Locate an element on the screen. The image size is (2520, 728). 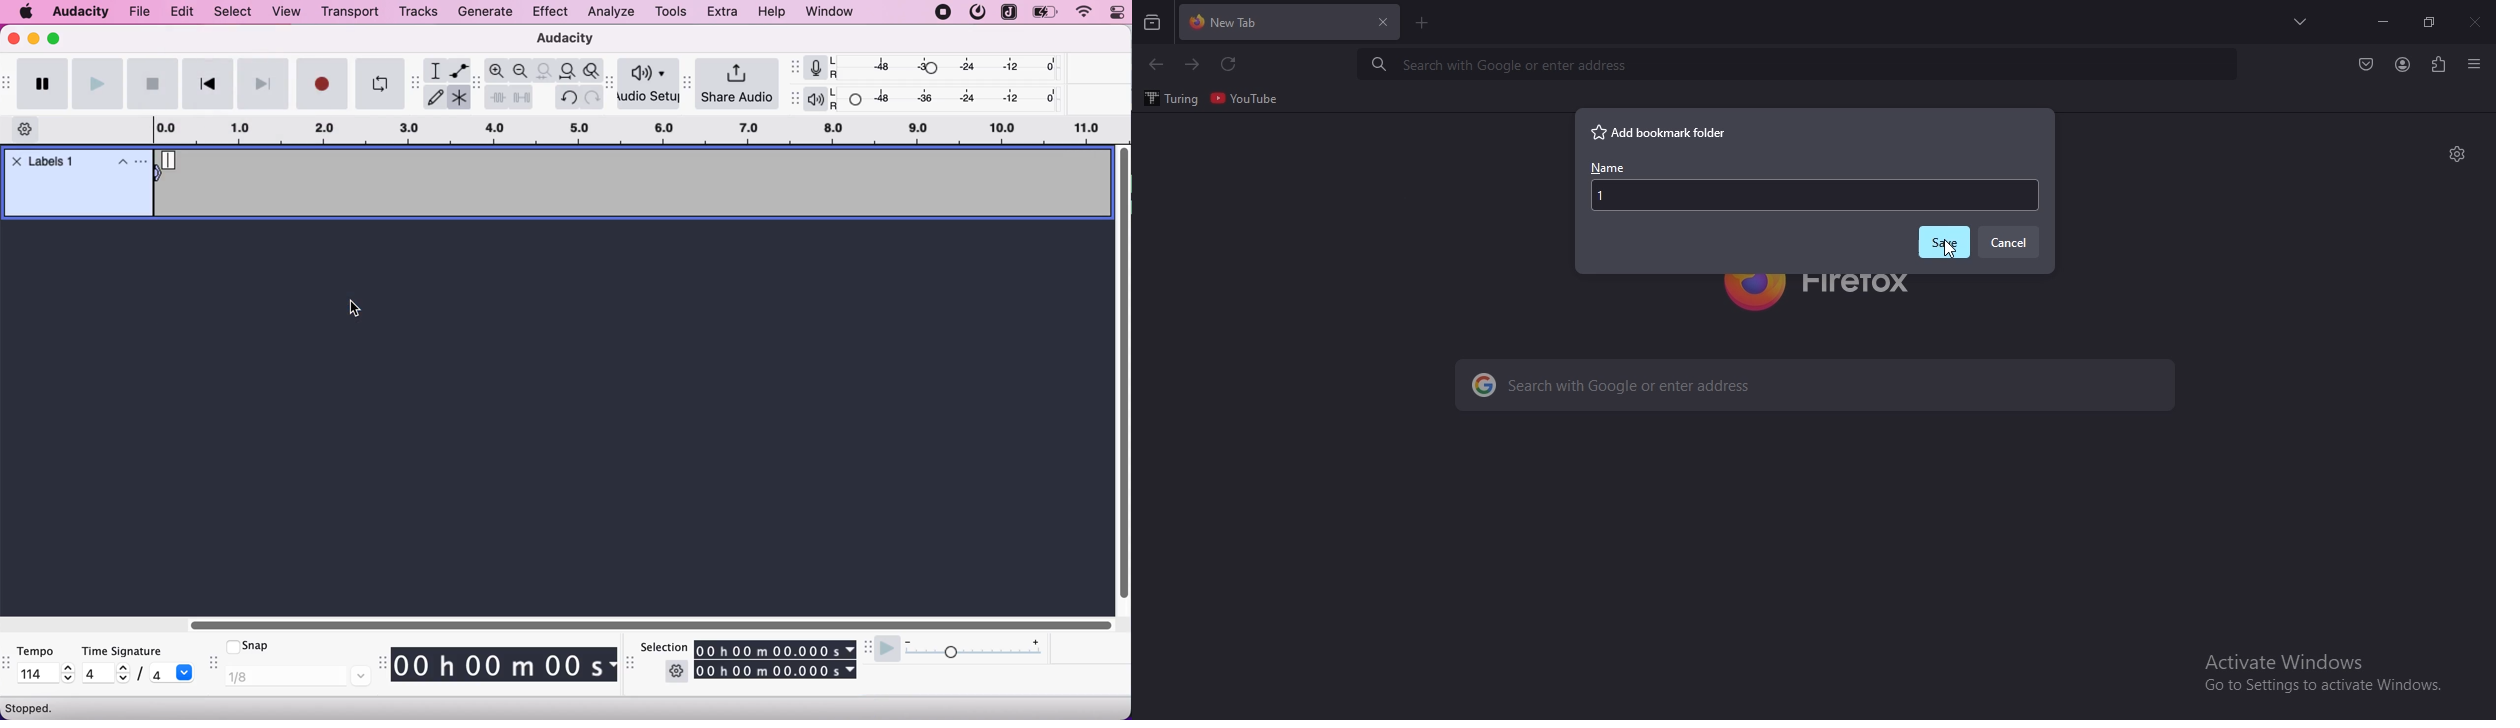
current tab is located at coordinates (1291, 23).